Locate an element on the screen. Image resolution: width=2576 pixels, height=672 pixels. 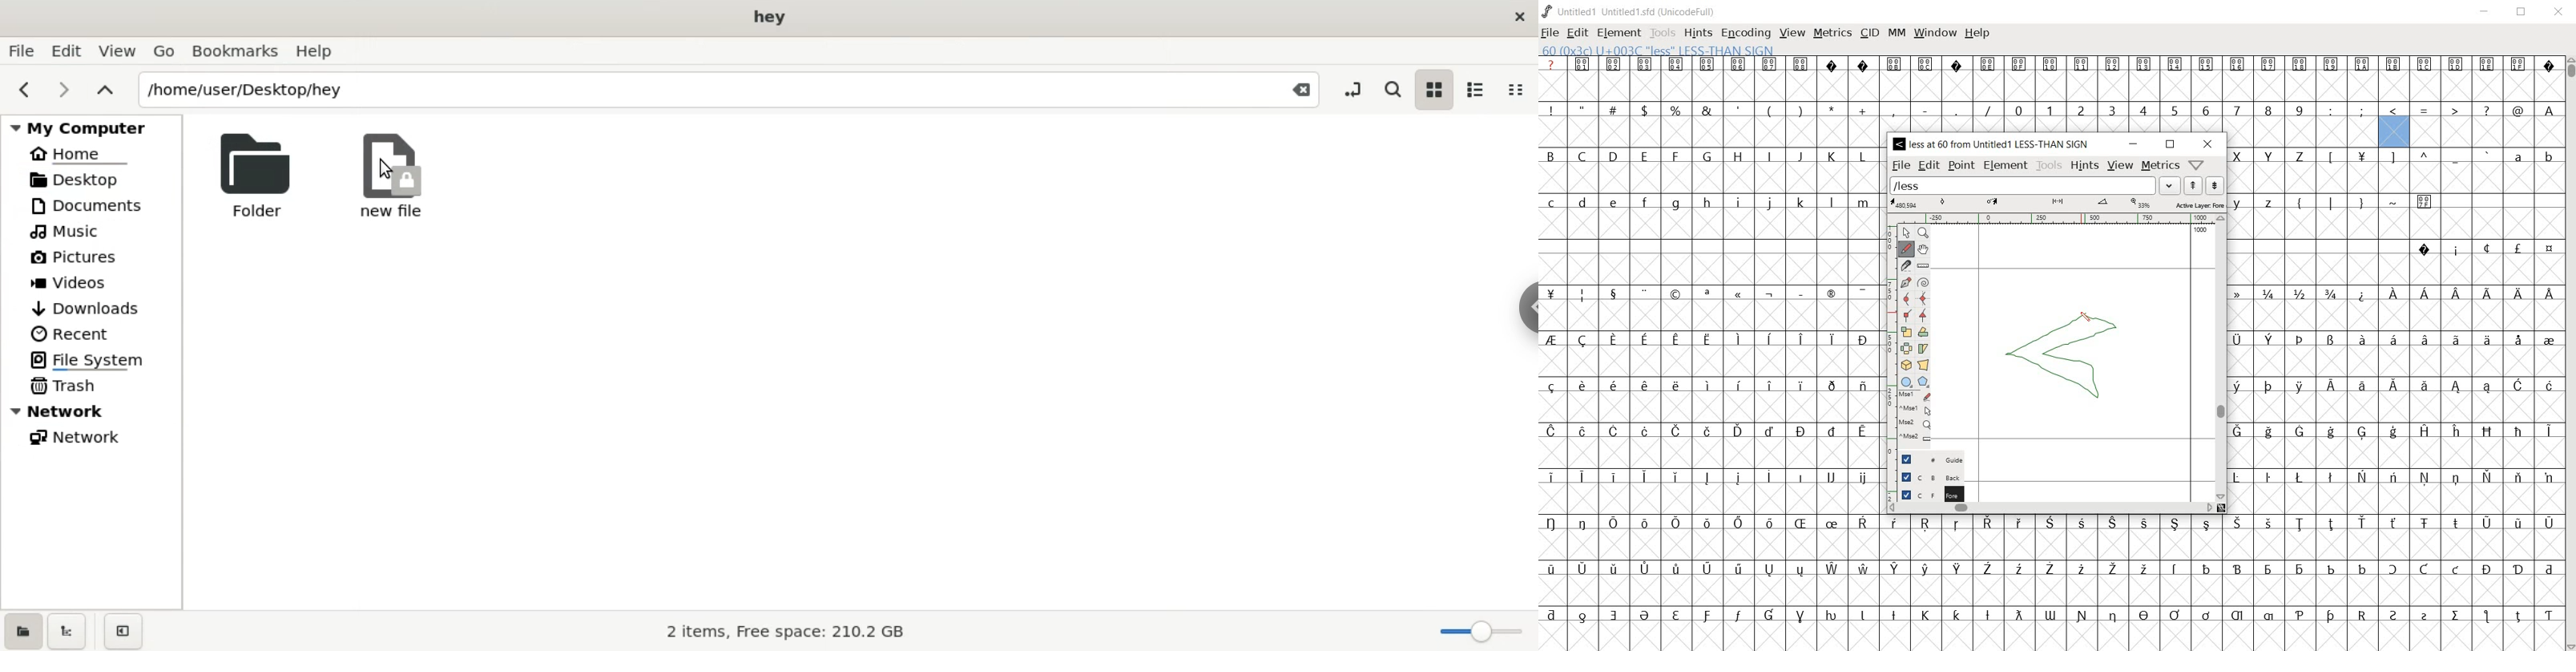
draw a freehand curve is located at coordinates (1906, 248).